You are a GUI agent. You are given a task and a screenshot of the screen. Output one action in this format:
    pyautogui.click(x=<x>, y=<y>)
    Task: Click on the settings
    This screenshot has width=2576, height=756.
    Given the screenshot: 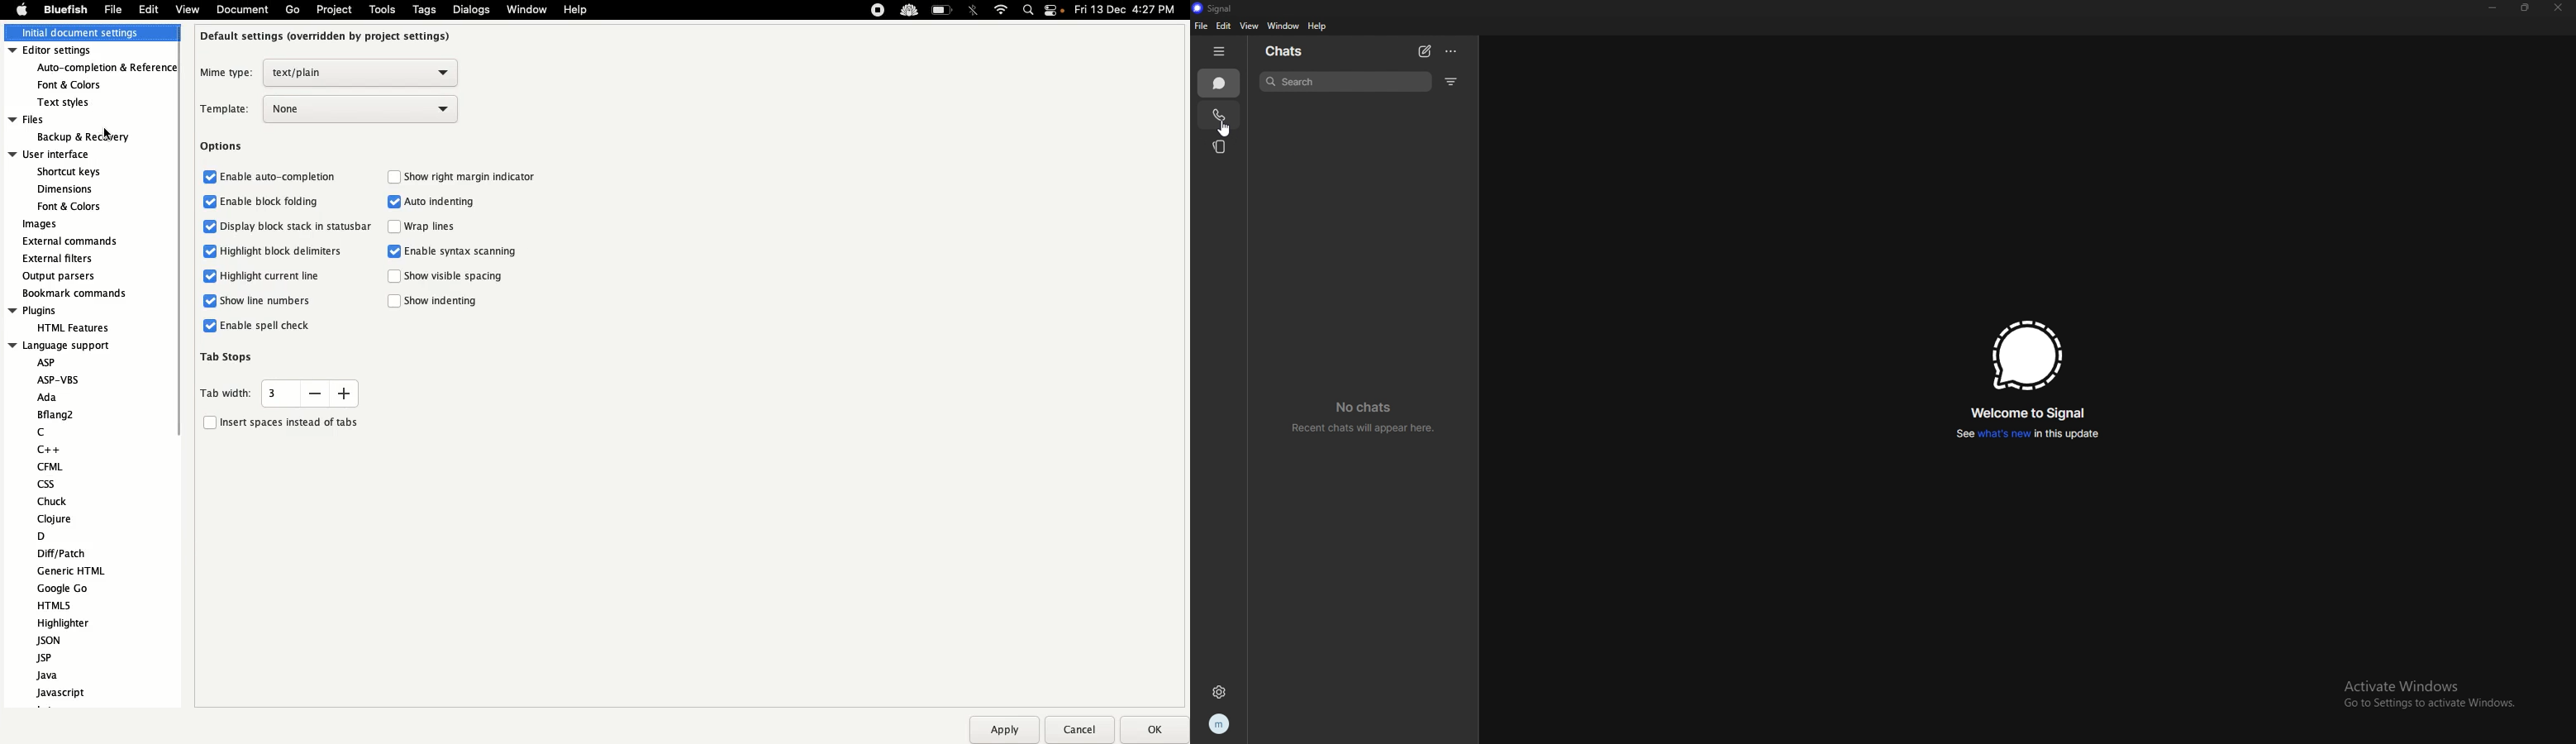 What is the action you would take?
    pyautogui.click(x=1219, y=691)
    